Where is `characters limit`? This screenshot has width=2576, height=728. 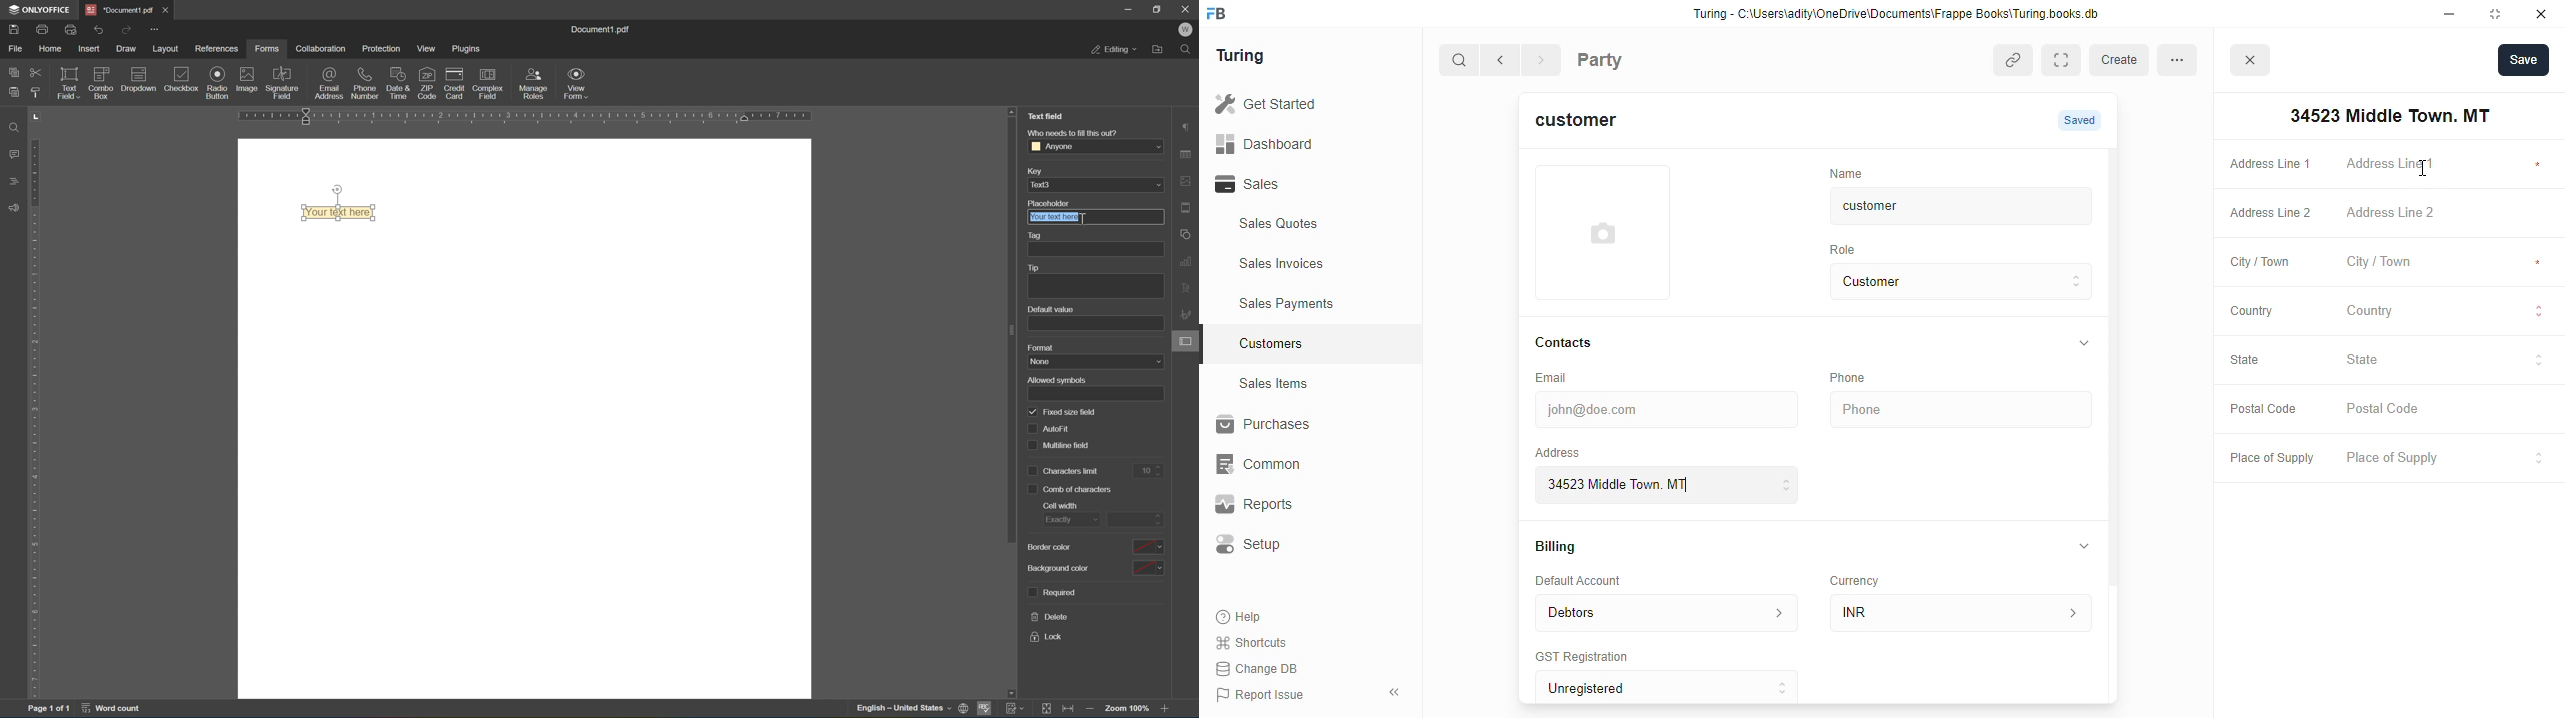 characters limit is located at coordinates (1066, 472).